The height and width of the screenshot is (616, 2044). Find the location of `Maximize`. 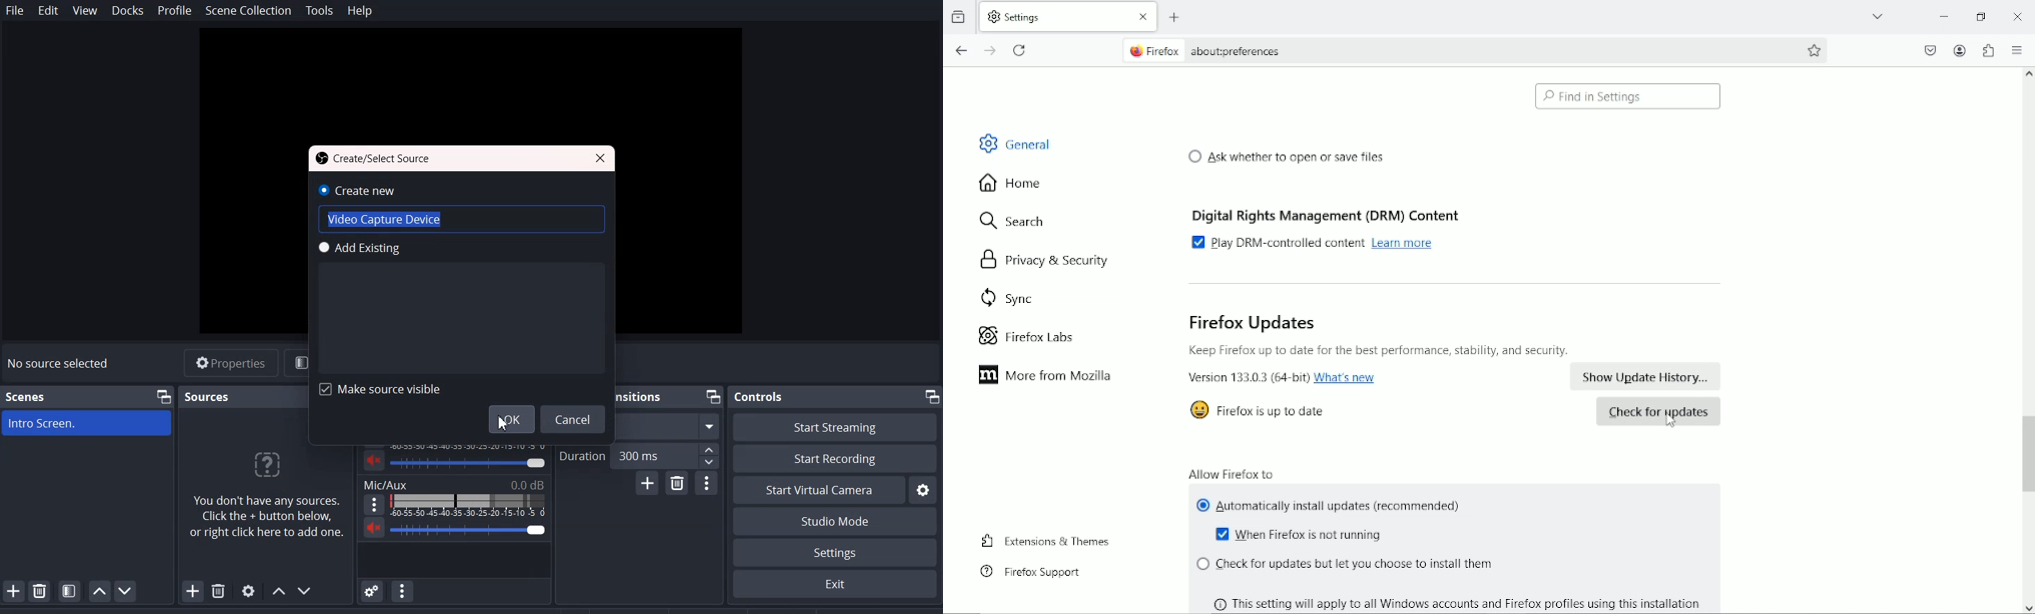

Maximize is located at coordinates (163, 396).